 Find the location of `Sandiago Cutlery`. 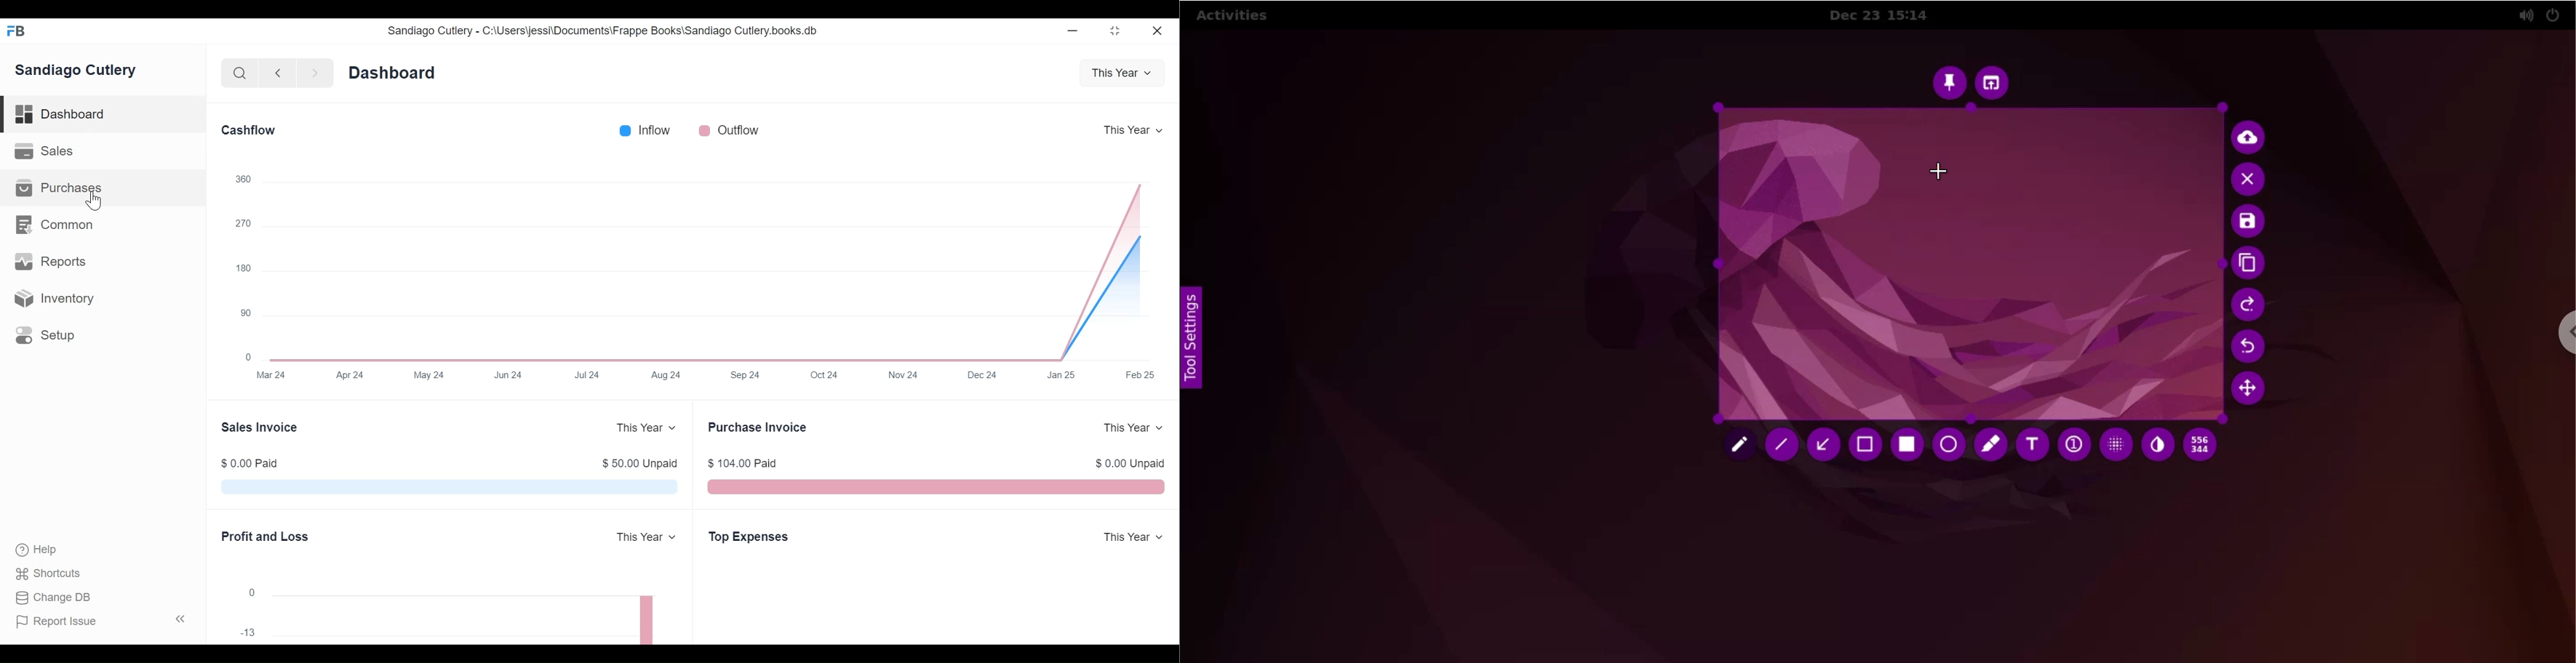

Sandiago Cutlery is located at coordinates (77, 71).